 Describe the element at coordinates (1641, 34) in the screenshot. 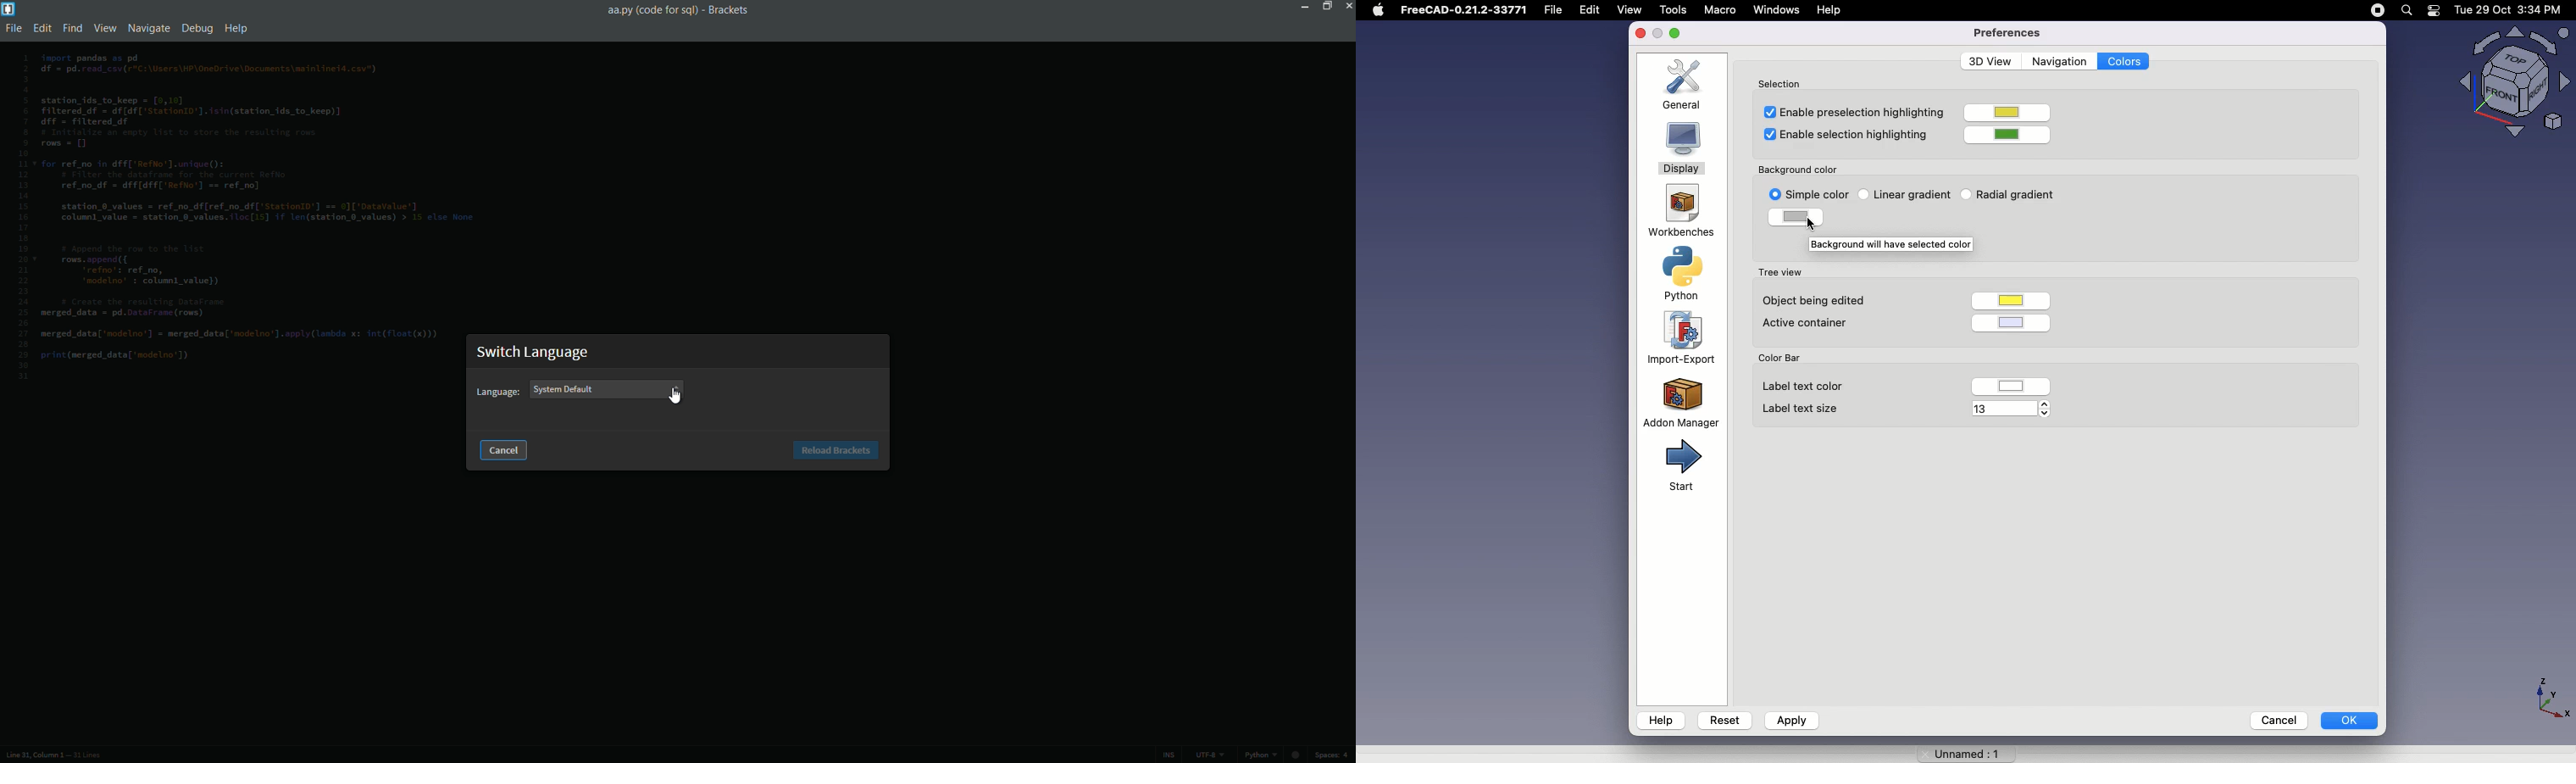

I see `close` at that location.